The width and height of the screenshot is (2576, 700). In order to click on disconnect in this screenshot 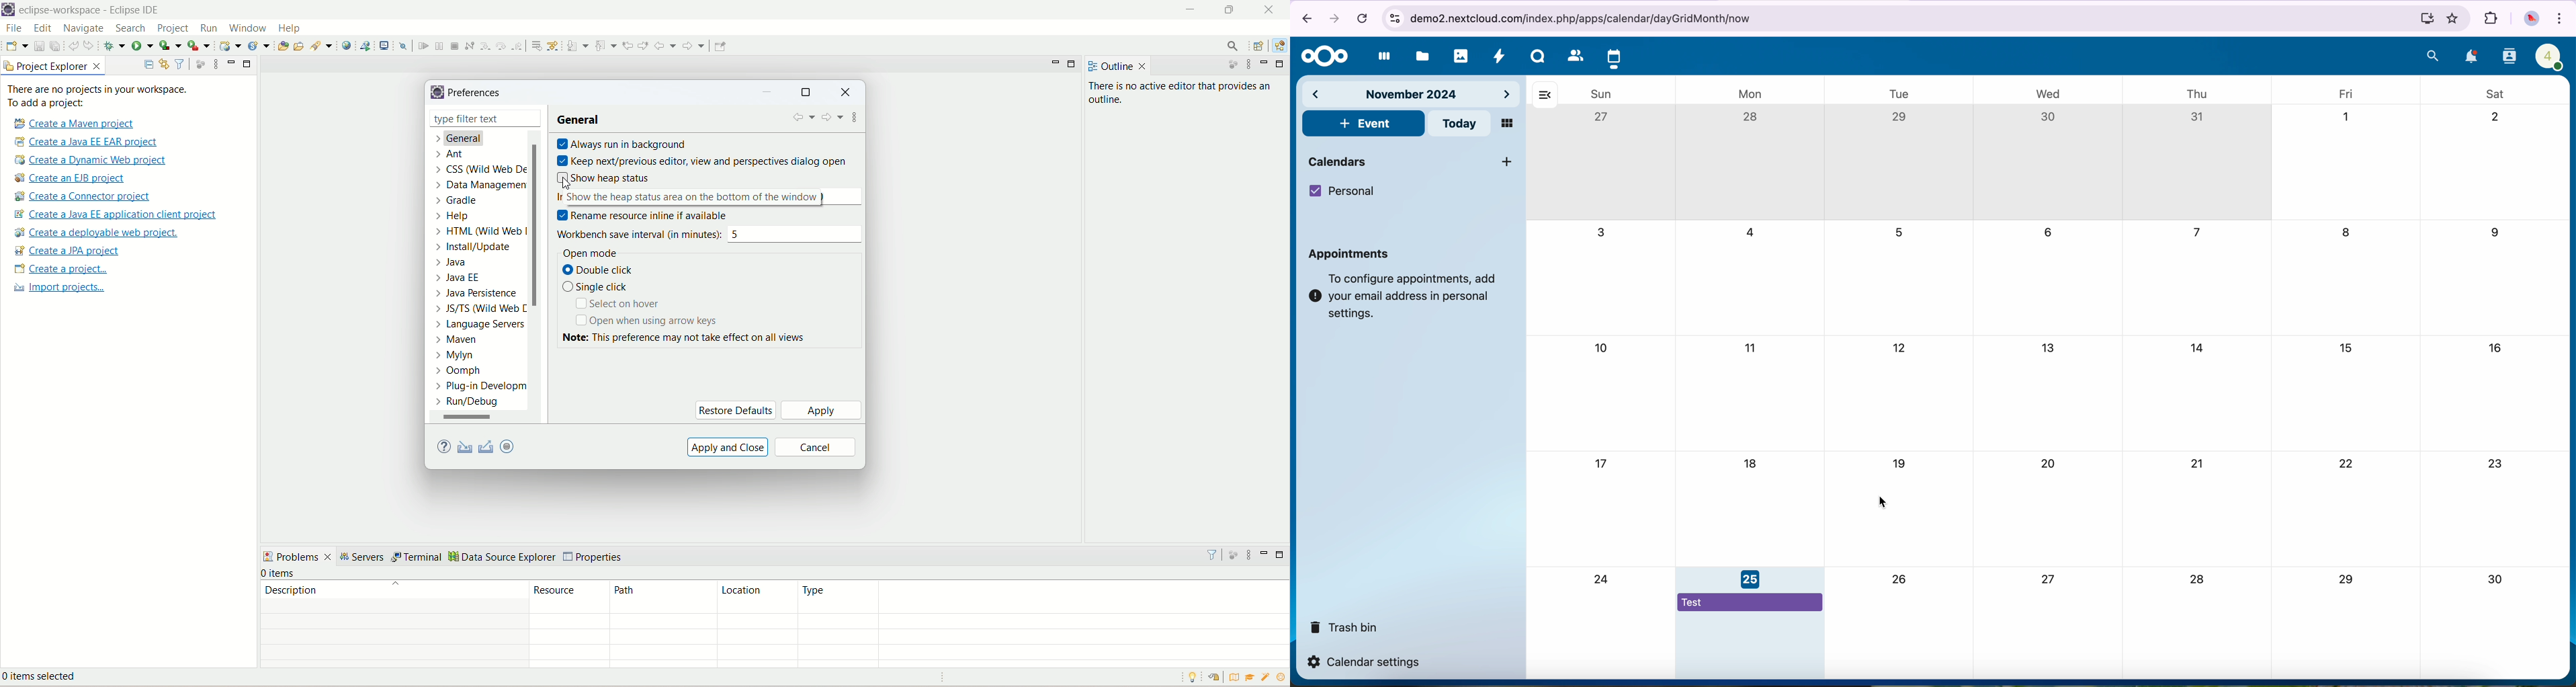, I will do `click(469, 45)`.